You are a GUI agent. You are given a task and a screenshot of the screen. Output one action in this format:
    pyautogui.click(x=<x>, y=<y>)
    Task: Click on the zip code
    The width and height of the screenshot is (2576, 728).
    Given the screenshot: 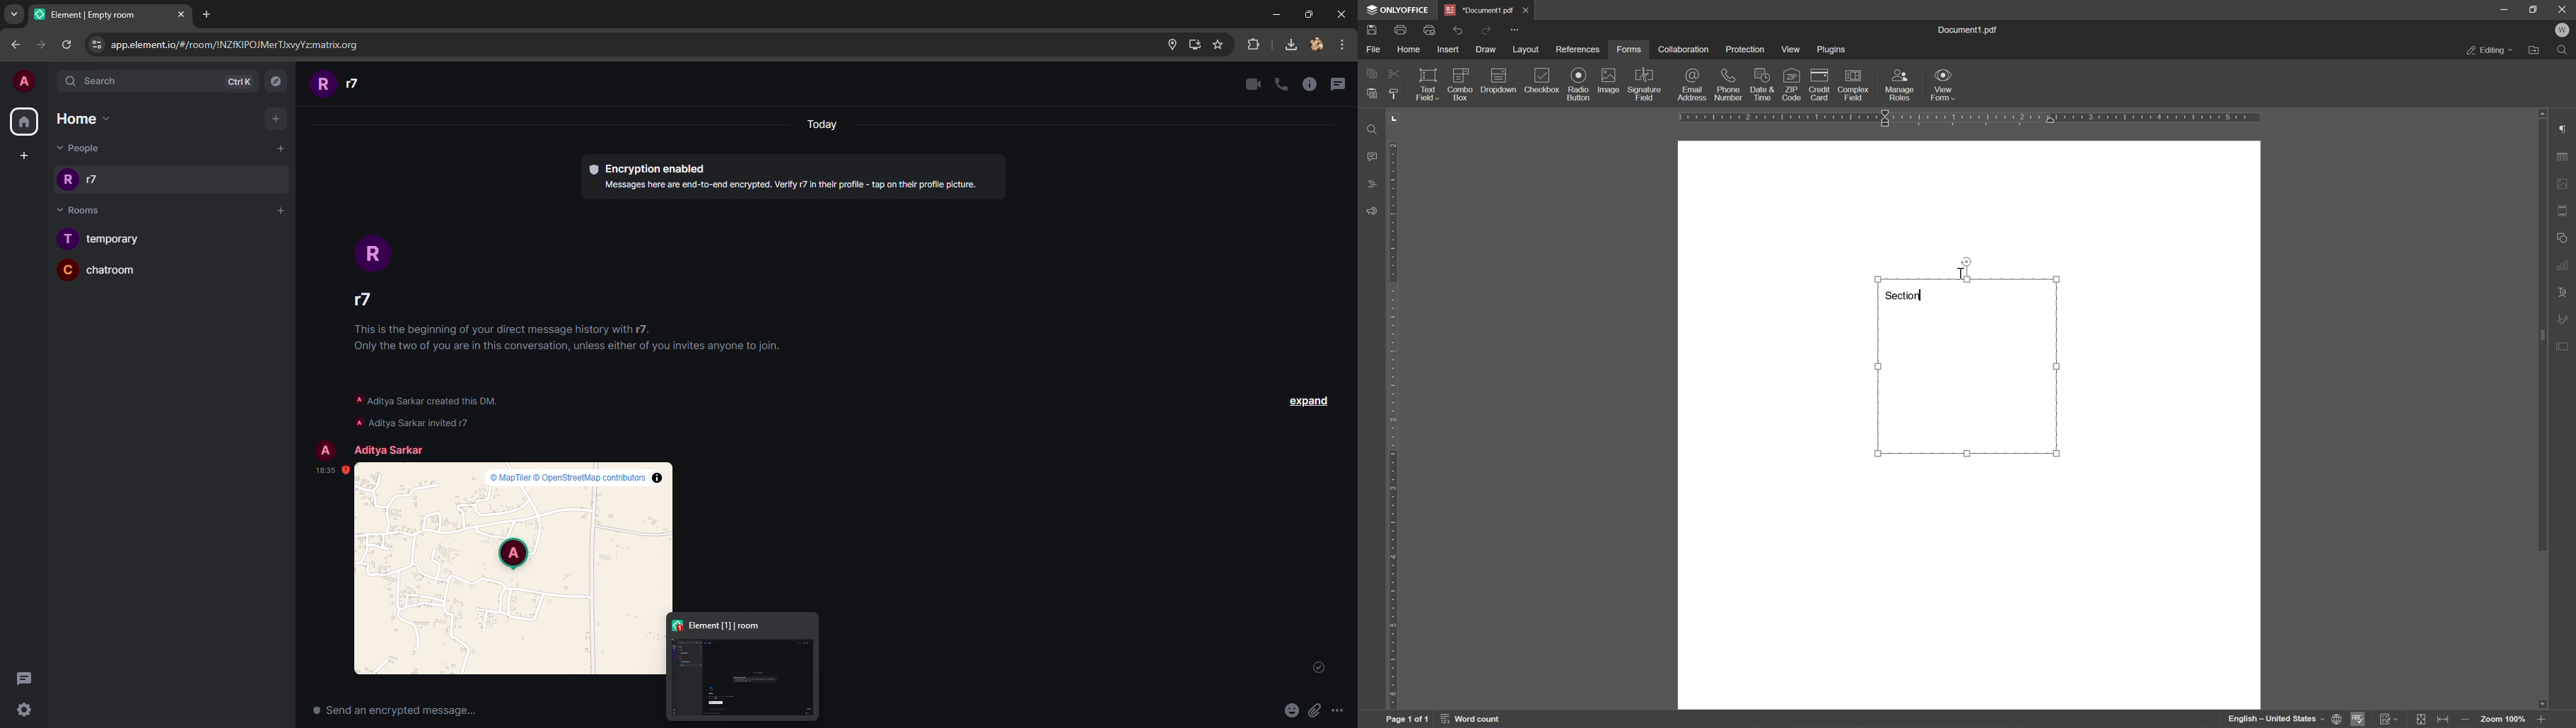 What is the action you would take?
    pyautogui.click(x=1791, y=84)
    